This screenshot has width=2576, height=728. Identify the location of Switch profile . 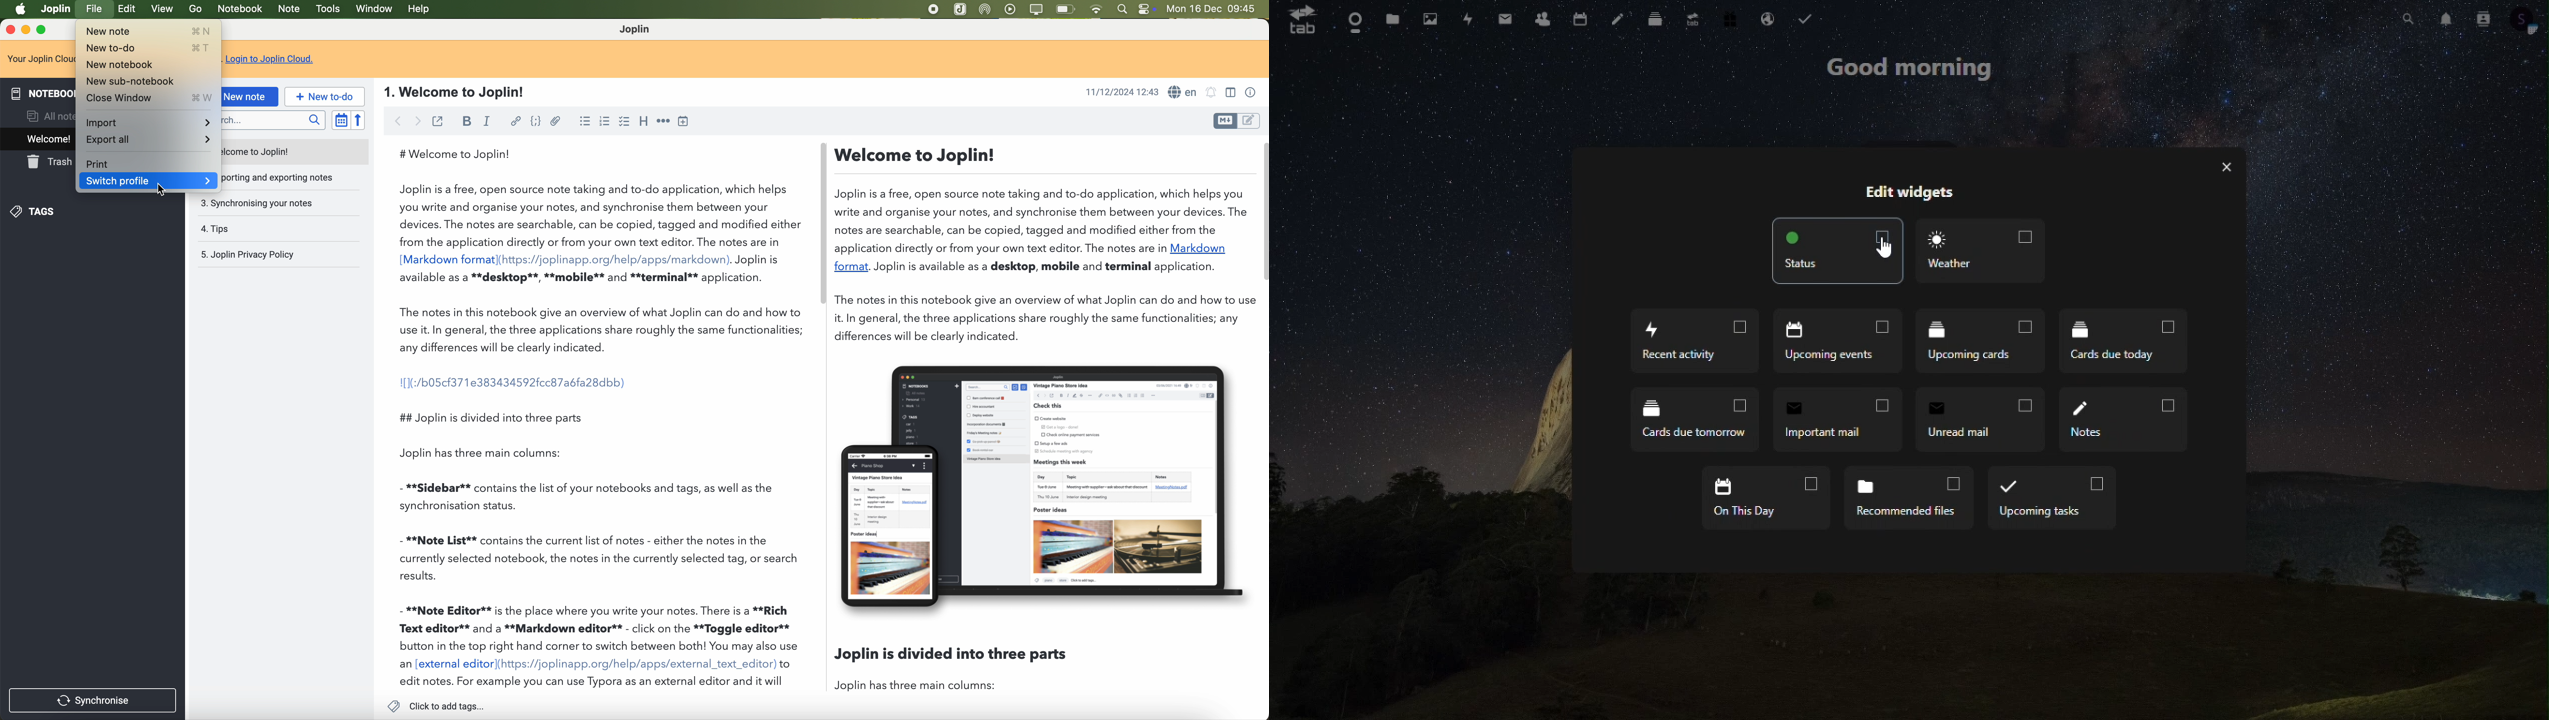
(148, 180).